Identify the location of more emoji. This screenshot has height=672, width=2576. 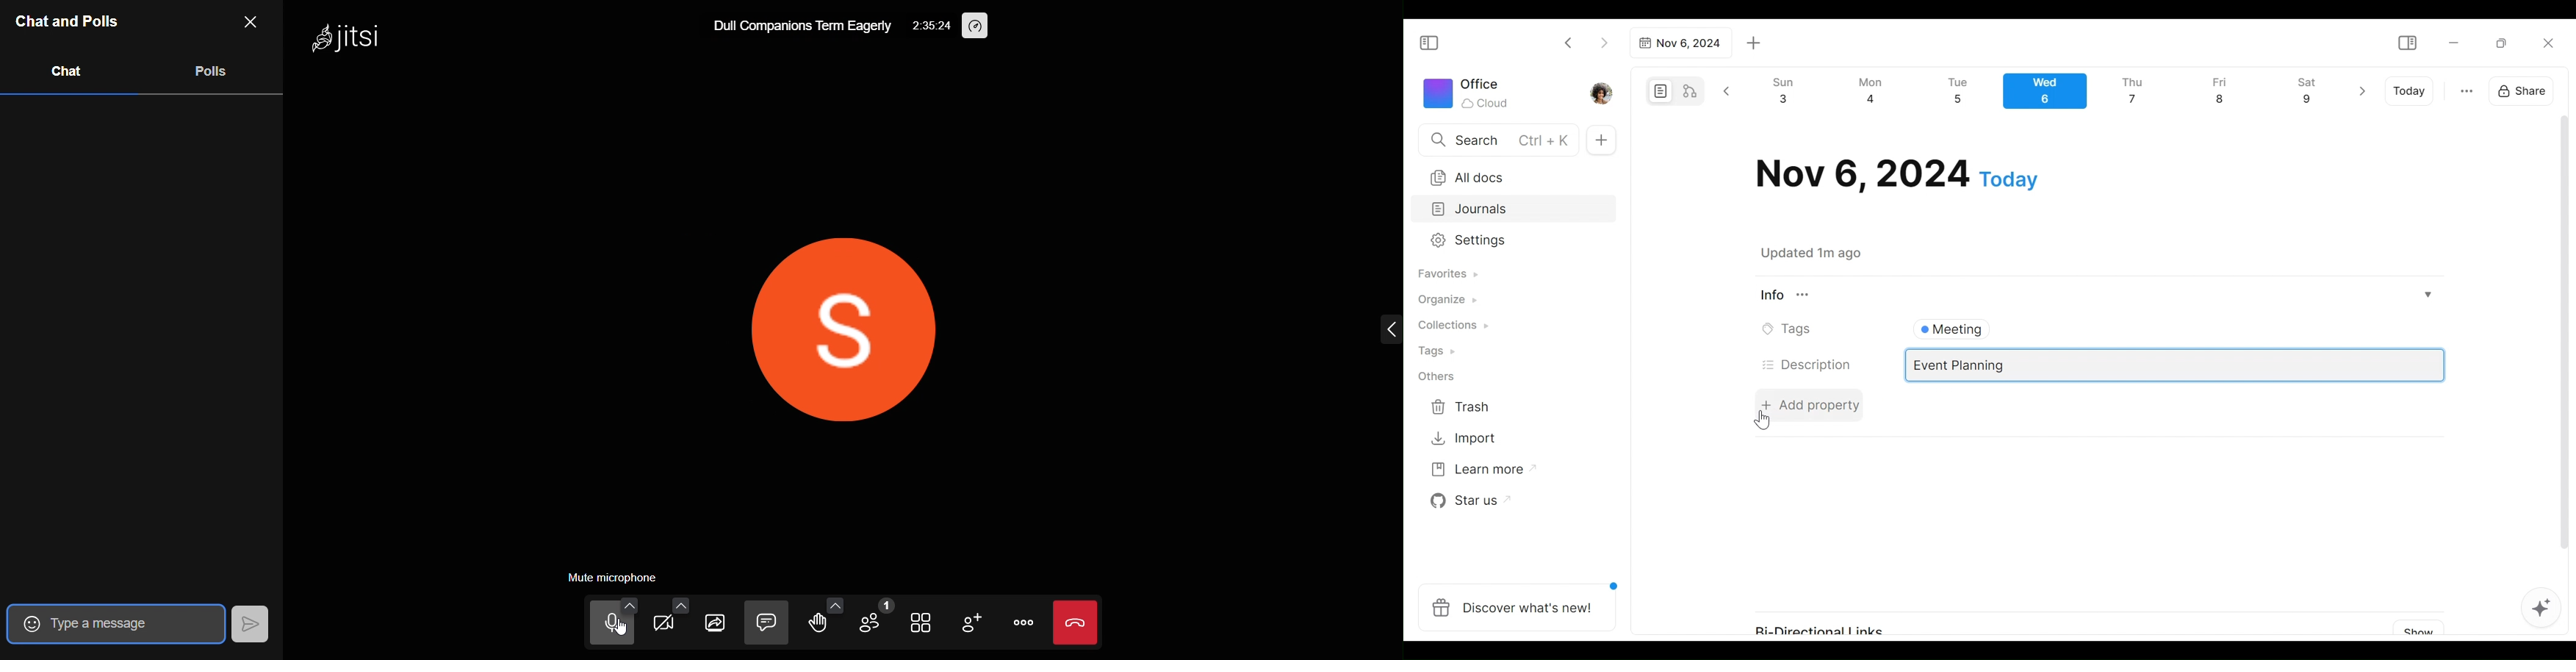
(832, 603).